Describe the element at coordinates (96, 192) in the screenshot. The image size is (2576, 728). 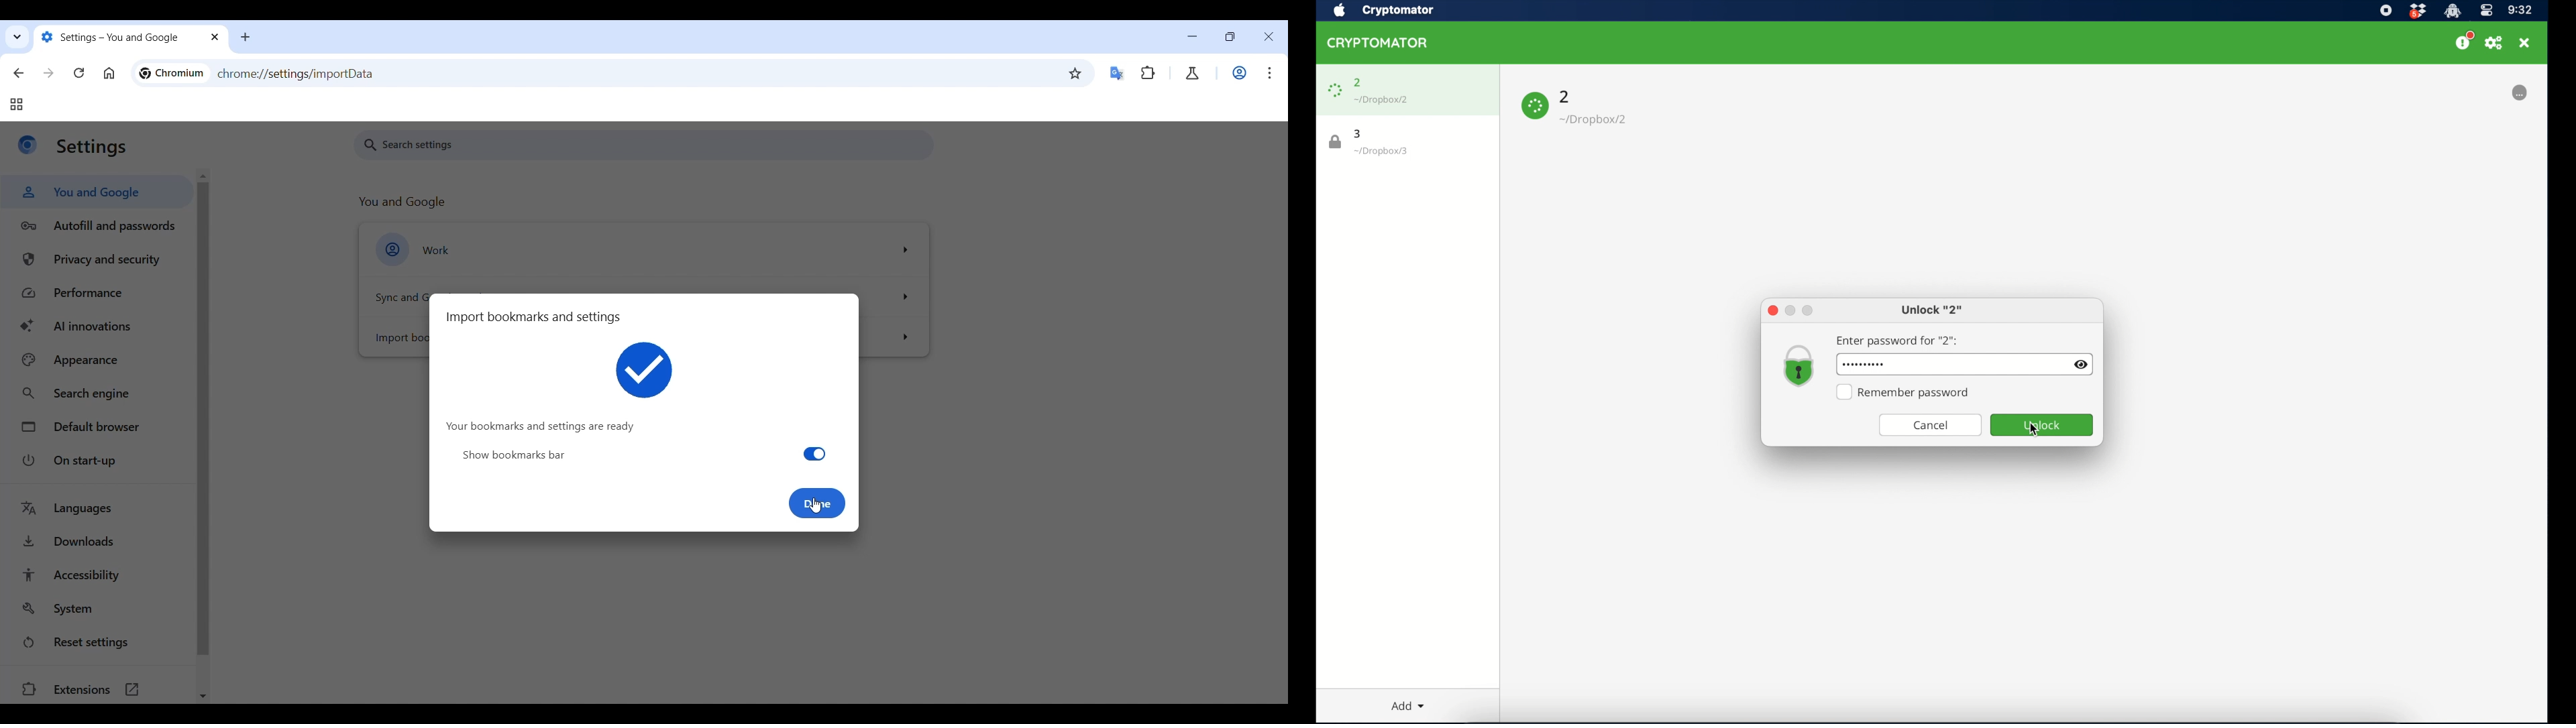
I see `You and Google` at that location.